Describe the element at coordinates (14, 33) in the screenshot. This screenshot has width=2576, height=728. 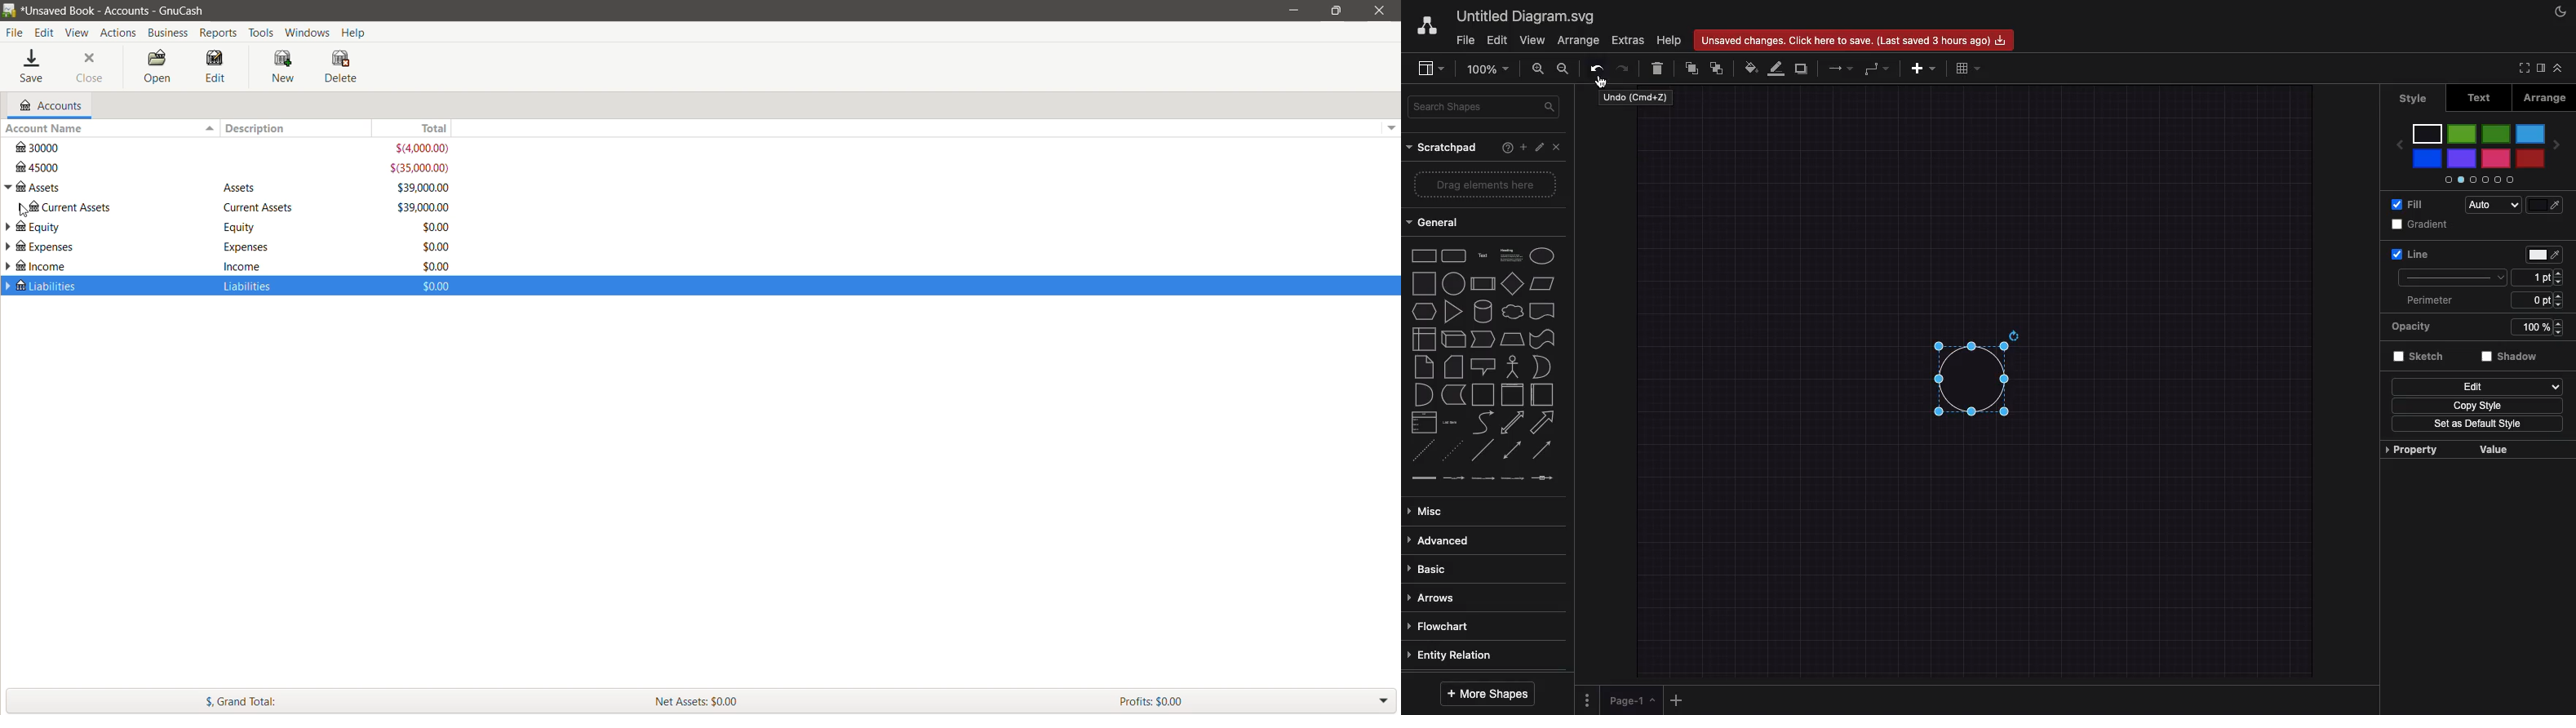
I see `File` at that location.